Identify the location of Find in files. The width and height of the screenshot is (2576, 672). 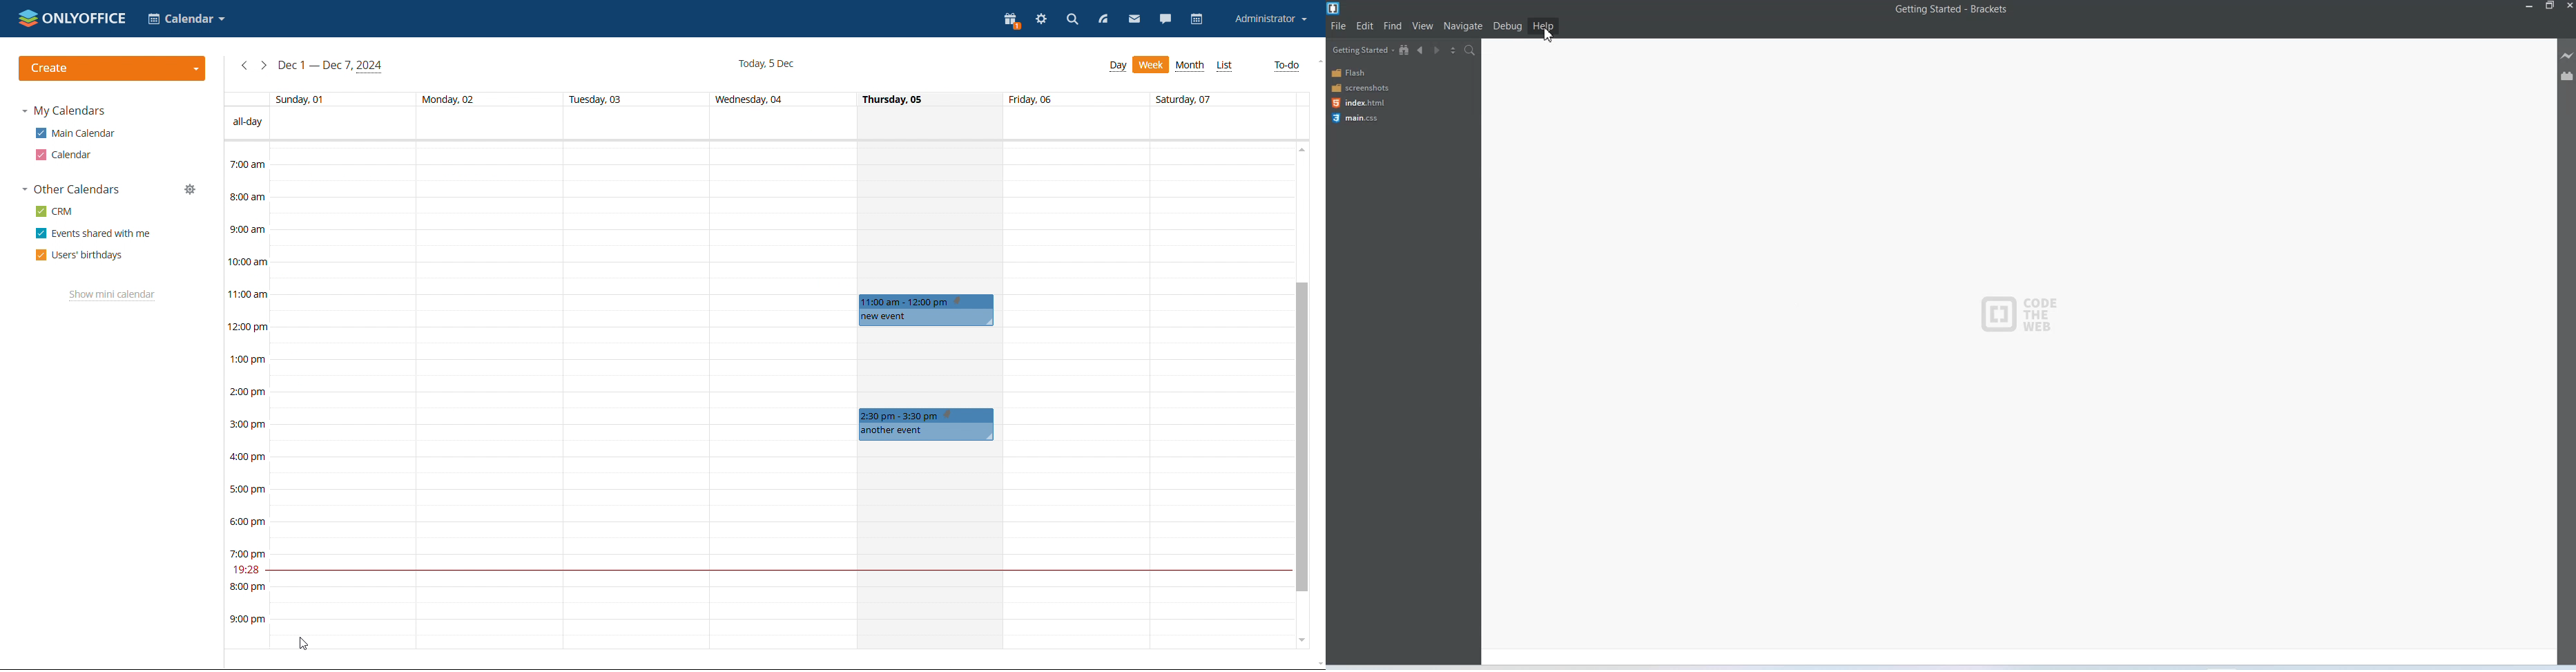
(1470, 51).